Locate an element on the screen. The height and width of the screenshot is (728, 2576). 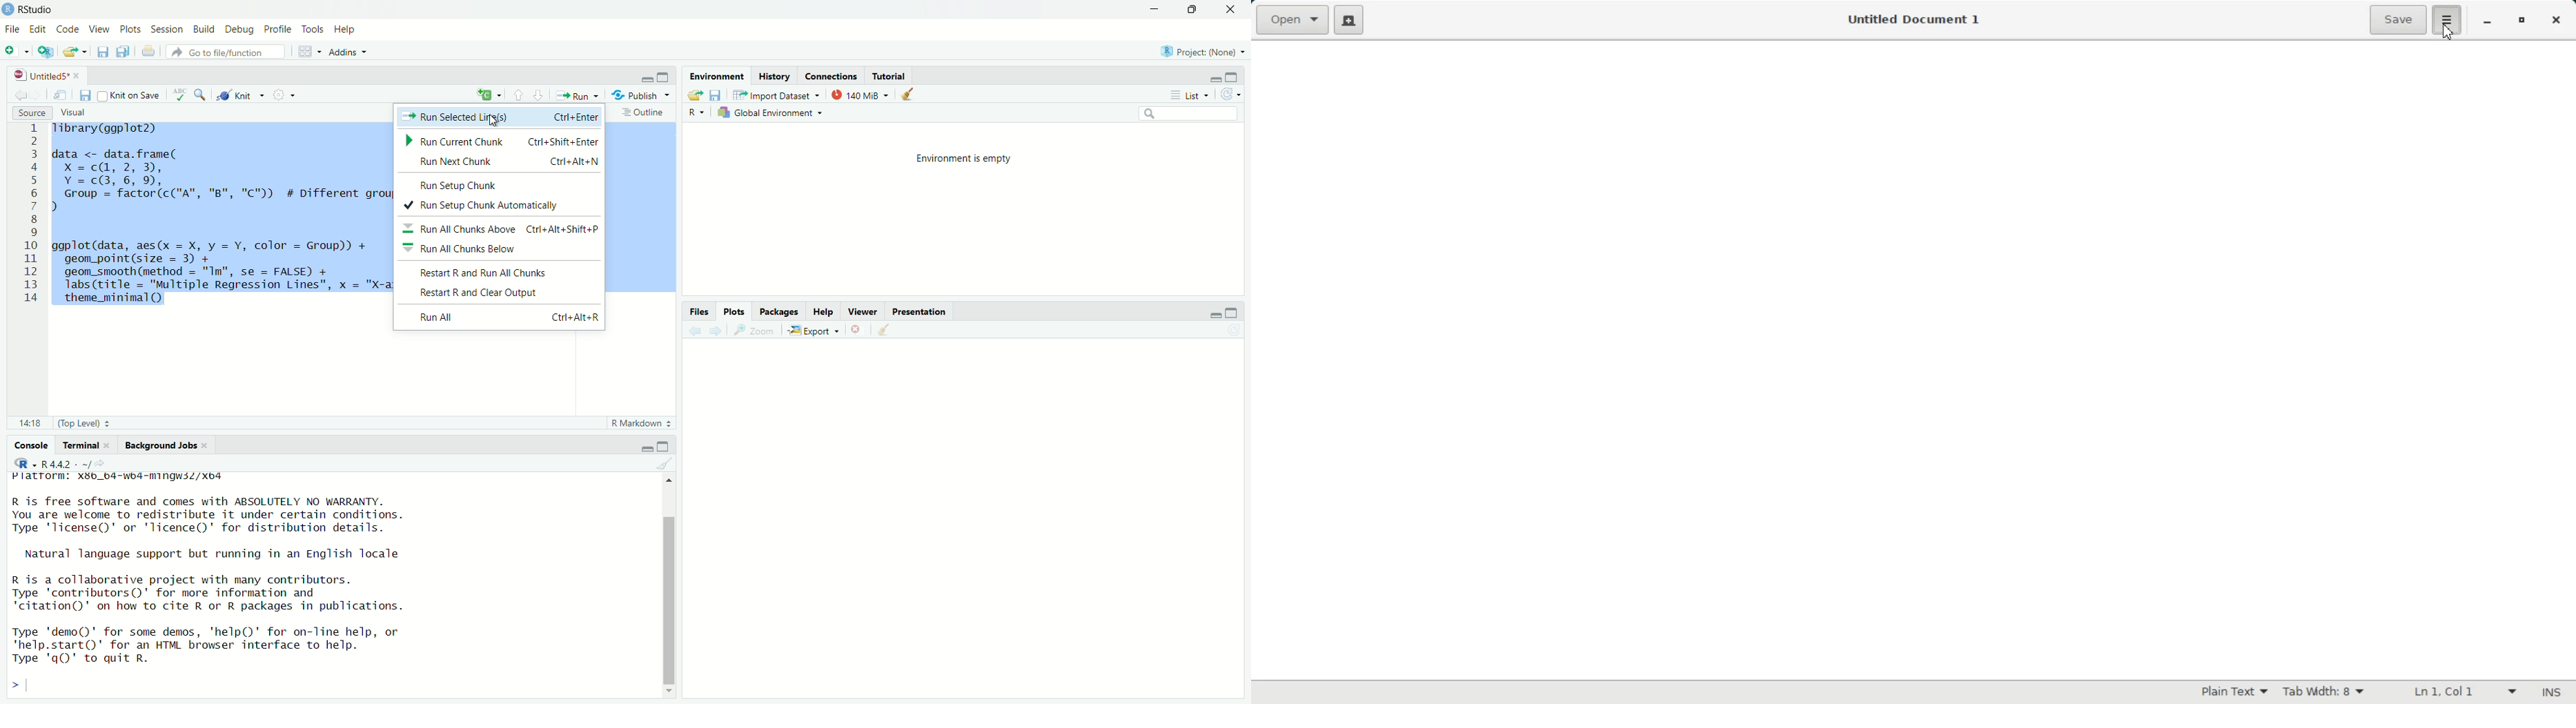
scroll bar is located at coordinates (666, 583).